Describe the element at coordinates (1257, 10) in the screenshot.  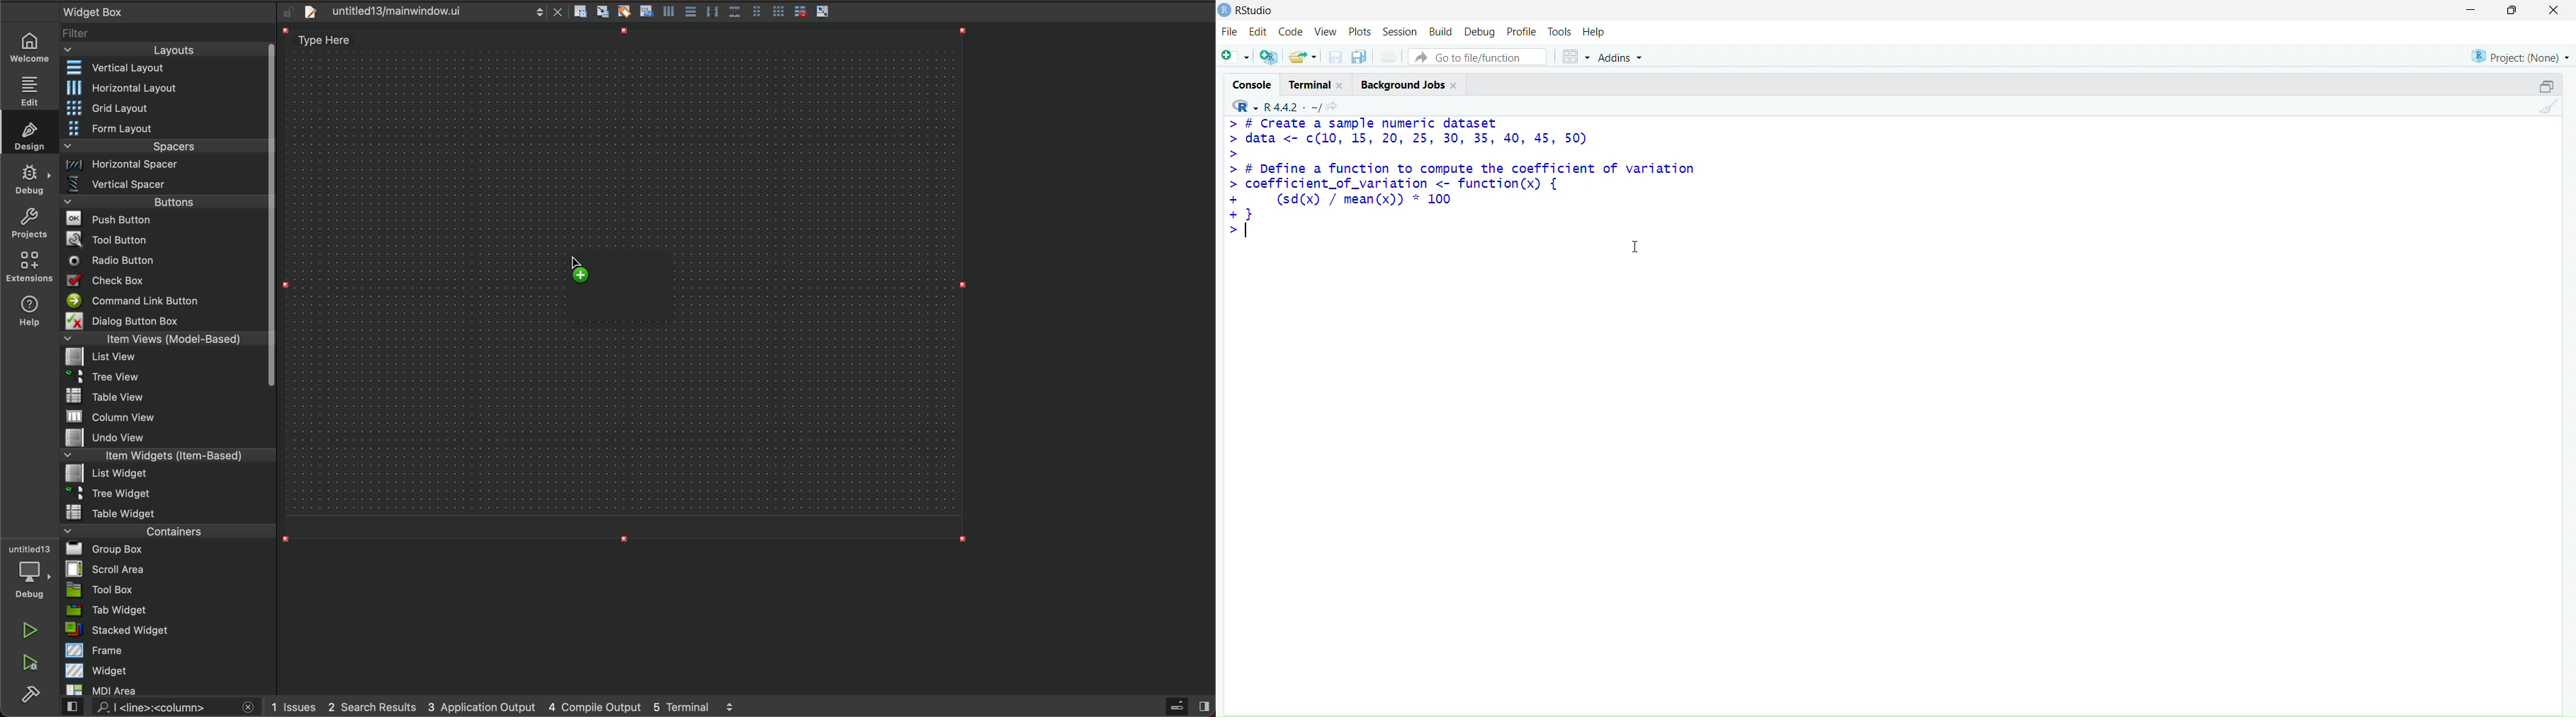
I see `RStudio` at that location.